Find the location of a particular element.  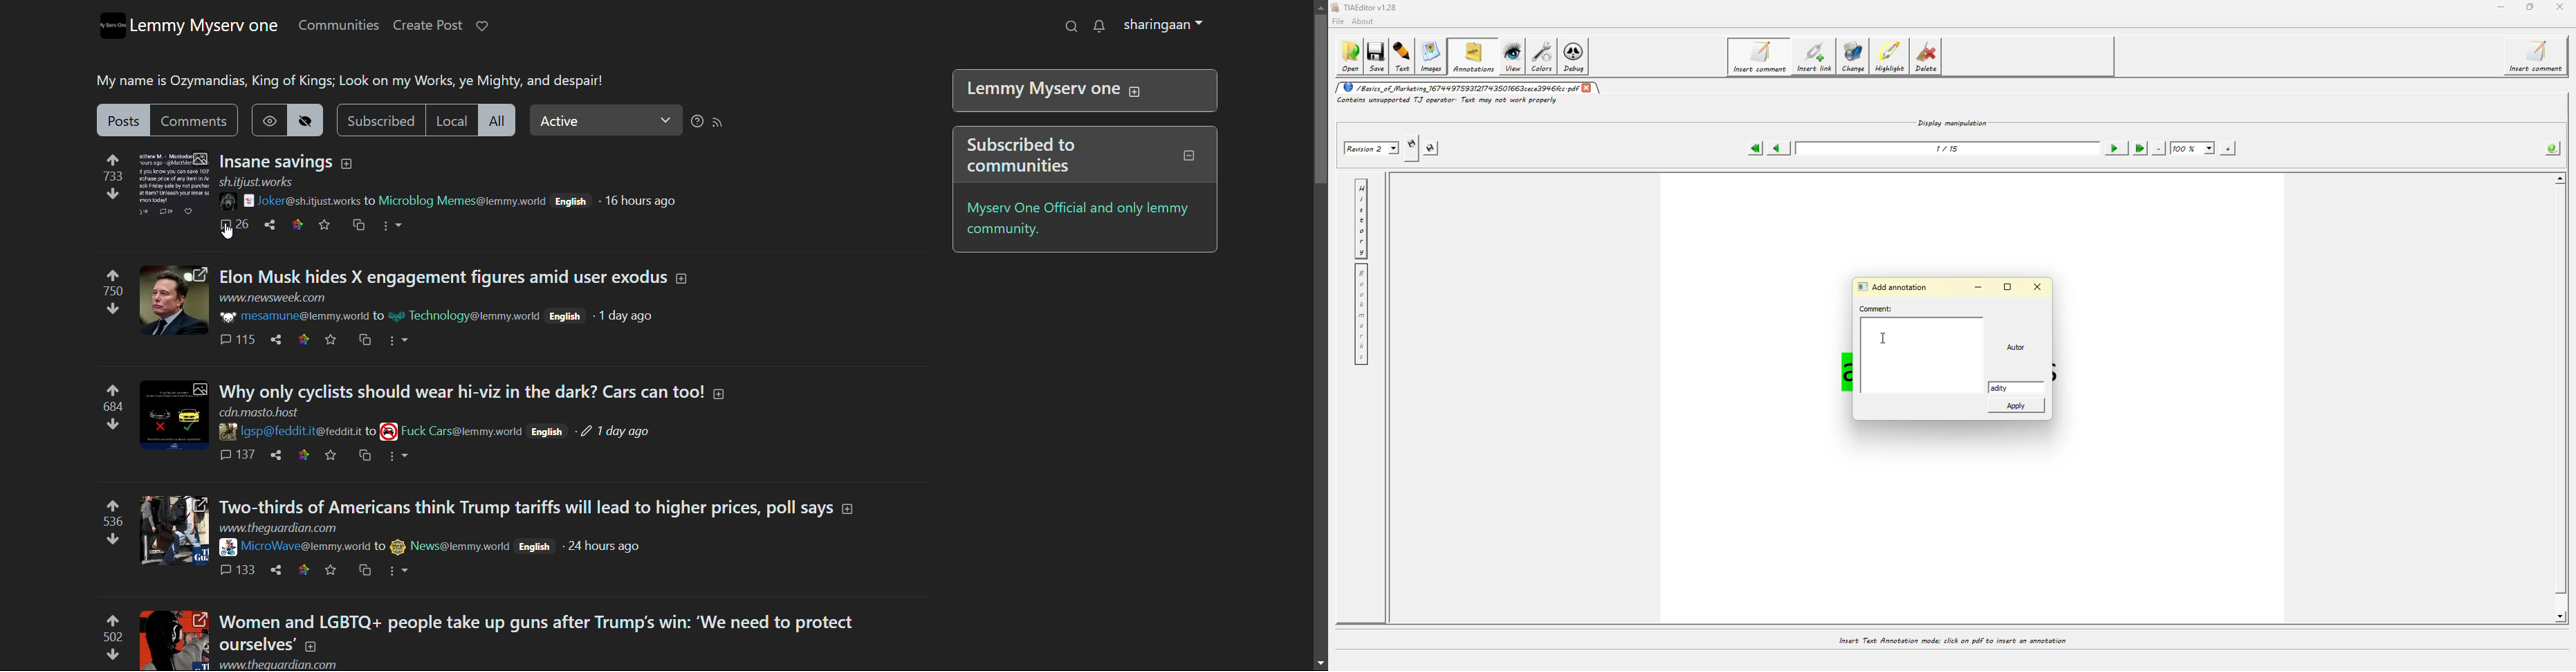

time of editing is located at coordinates (617, 432).